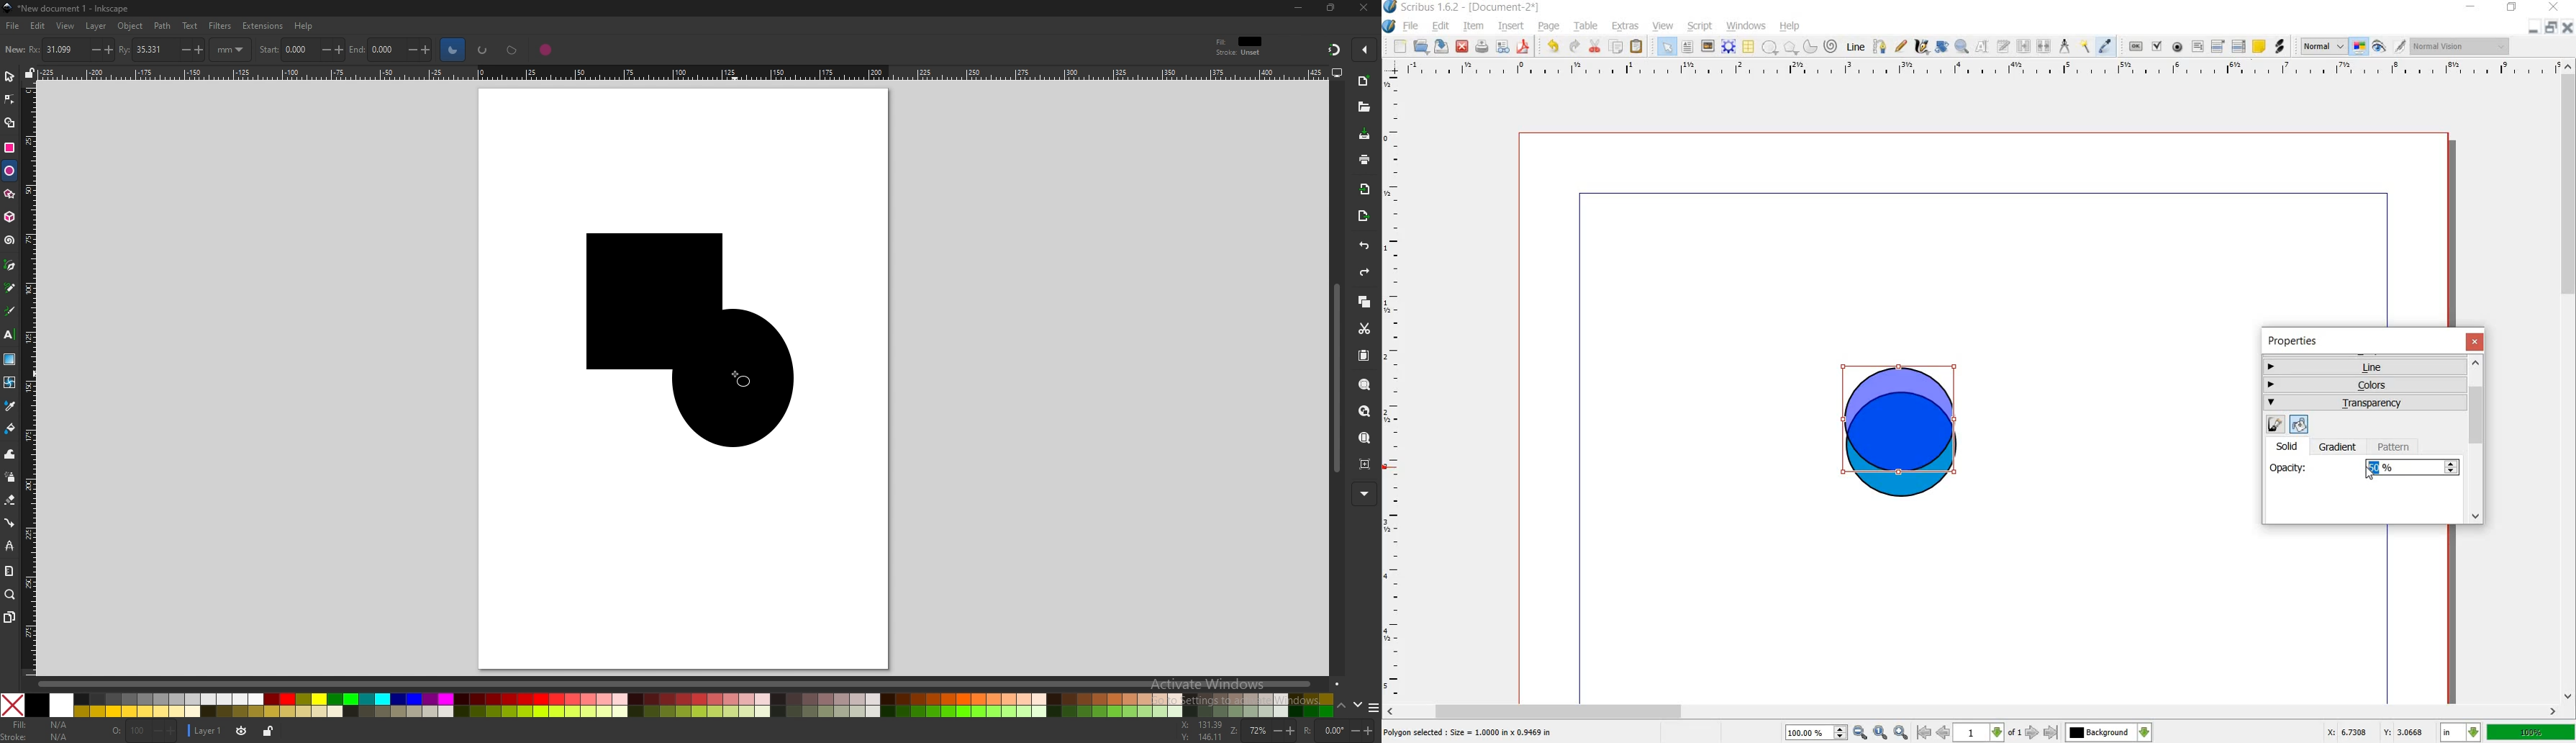  What do you see at coordinates (2298, 423) in the screenshot?
I see `edit fill color properties` at bounding box center [2298, 423].